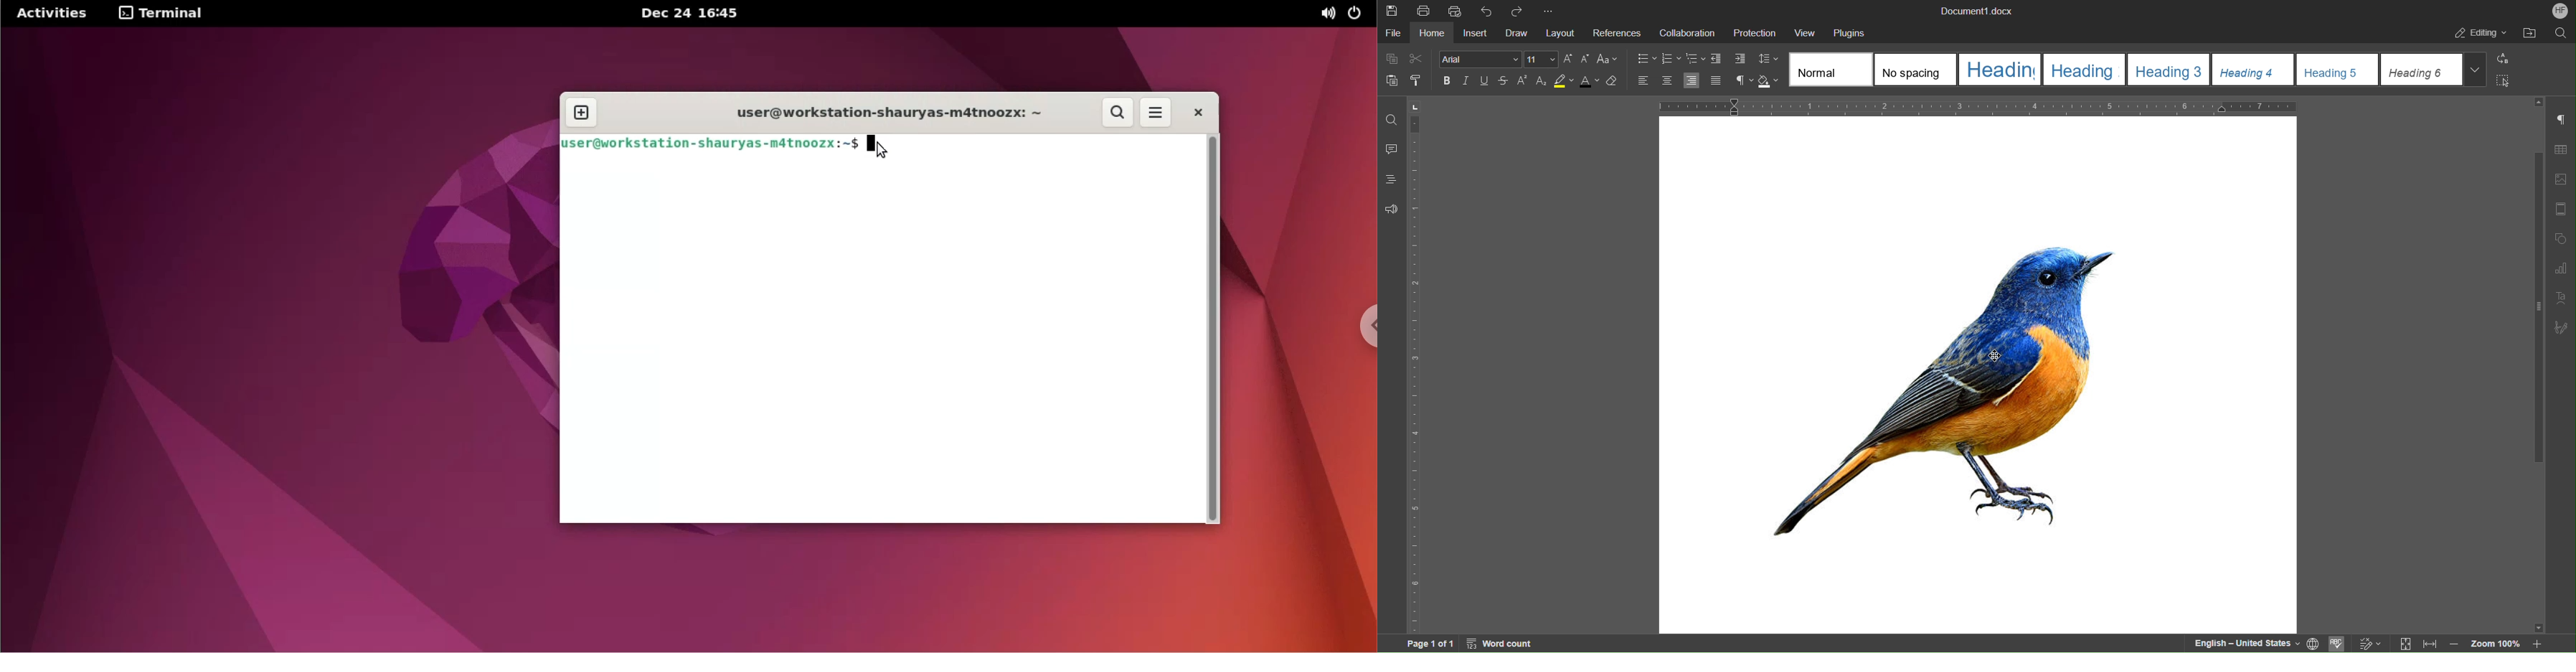 Image resolution: width=2576 pixels, height=672 pixels. I want to click on Fit to page, so click(2407, 644).